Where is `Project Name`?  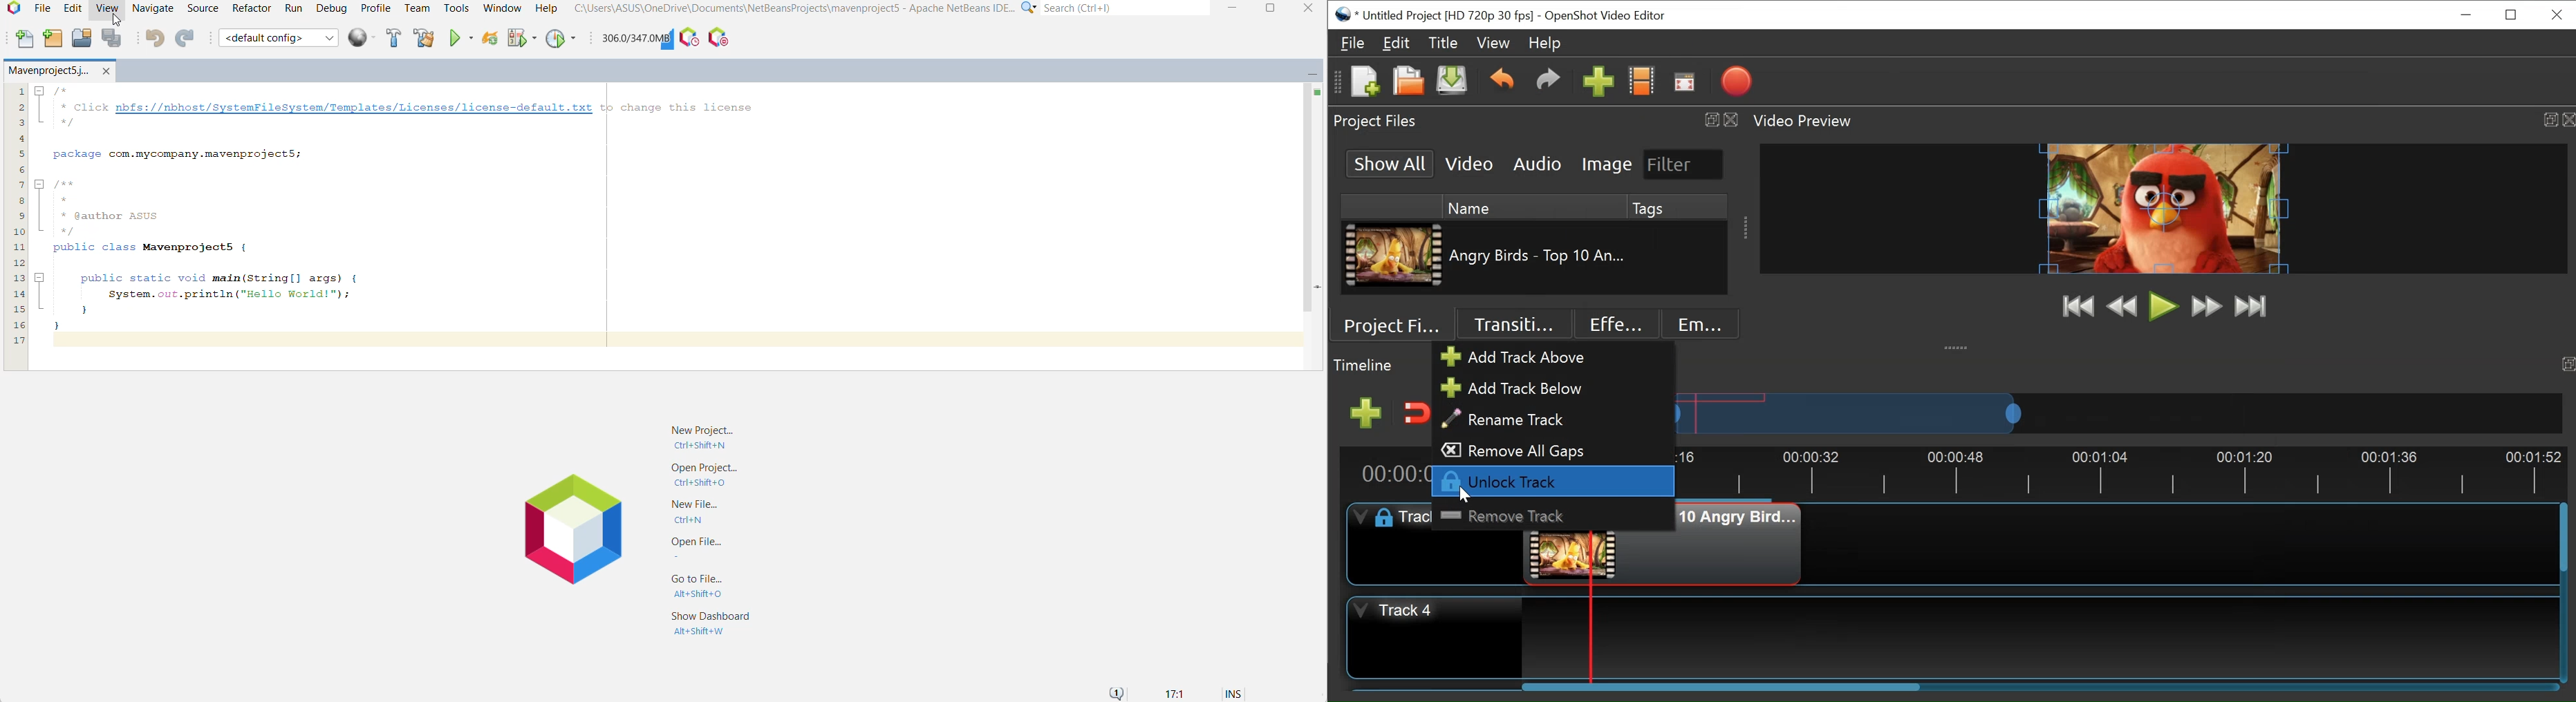
Project Name is located at coordinates (1446, 16).